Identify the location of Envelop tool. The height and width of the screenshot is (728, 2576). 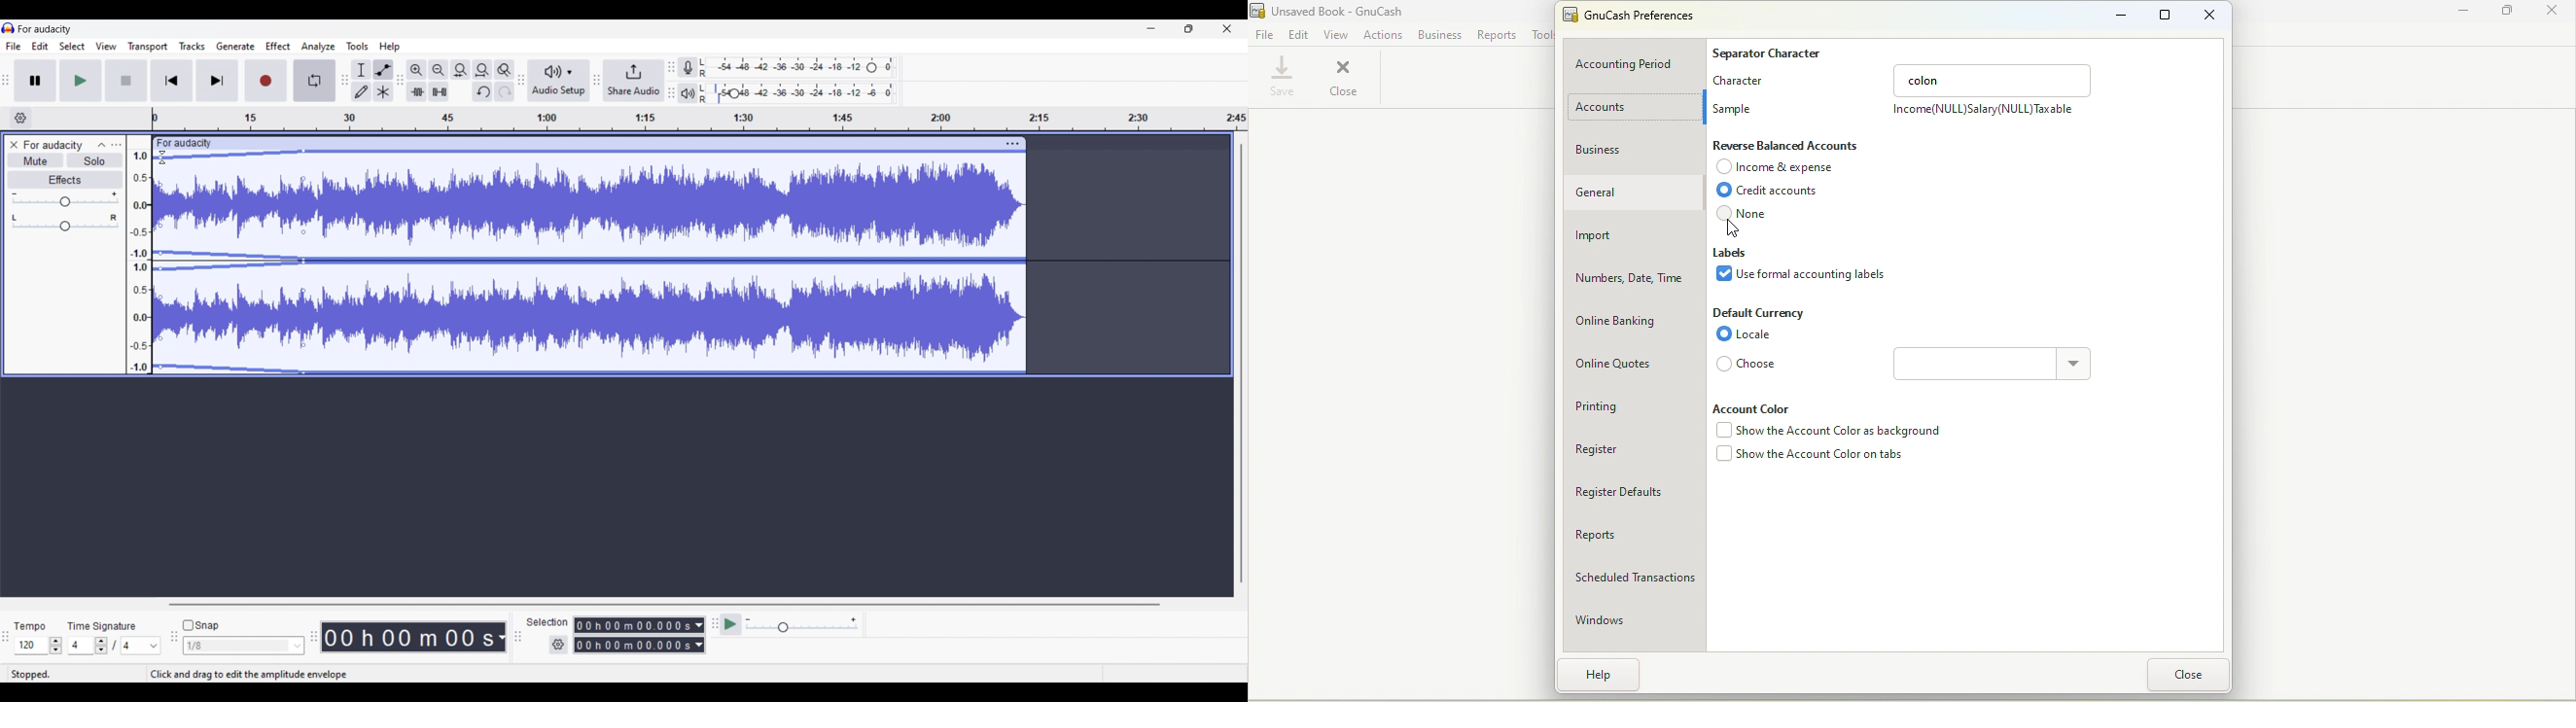
(384, 70).